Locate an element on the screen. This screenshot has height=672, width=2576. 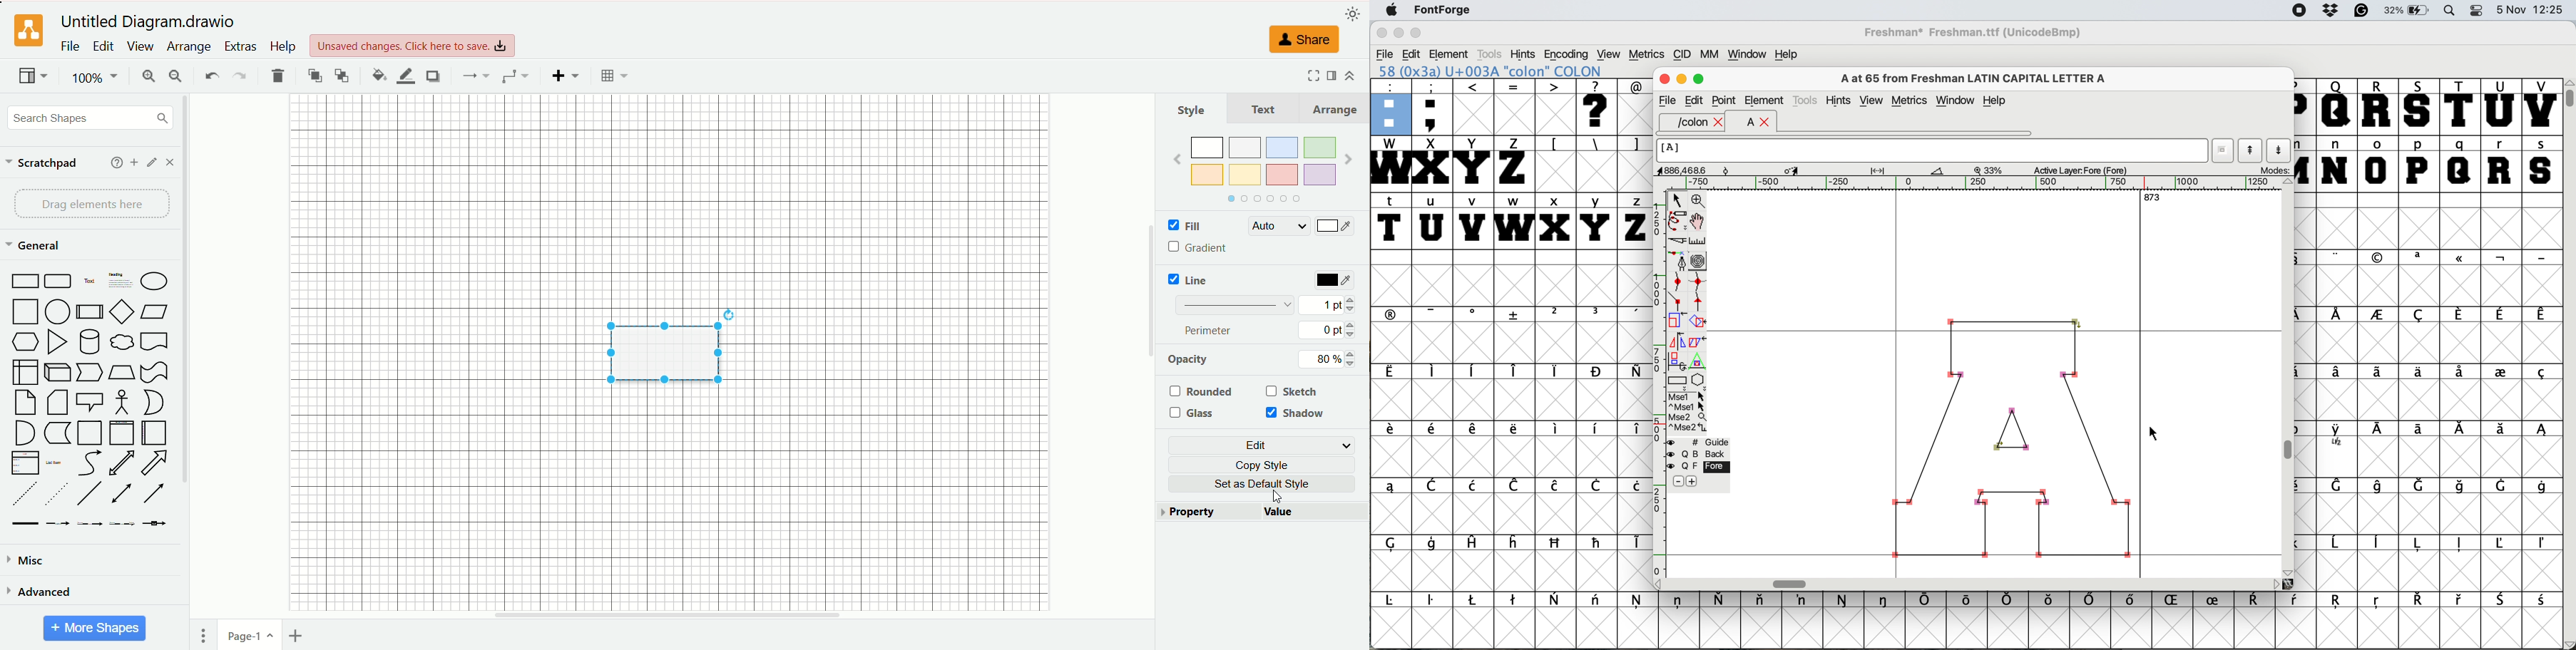
symbol is located at coordinates (2541, 432).